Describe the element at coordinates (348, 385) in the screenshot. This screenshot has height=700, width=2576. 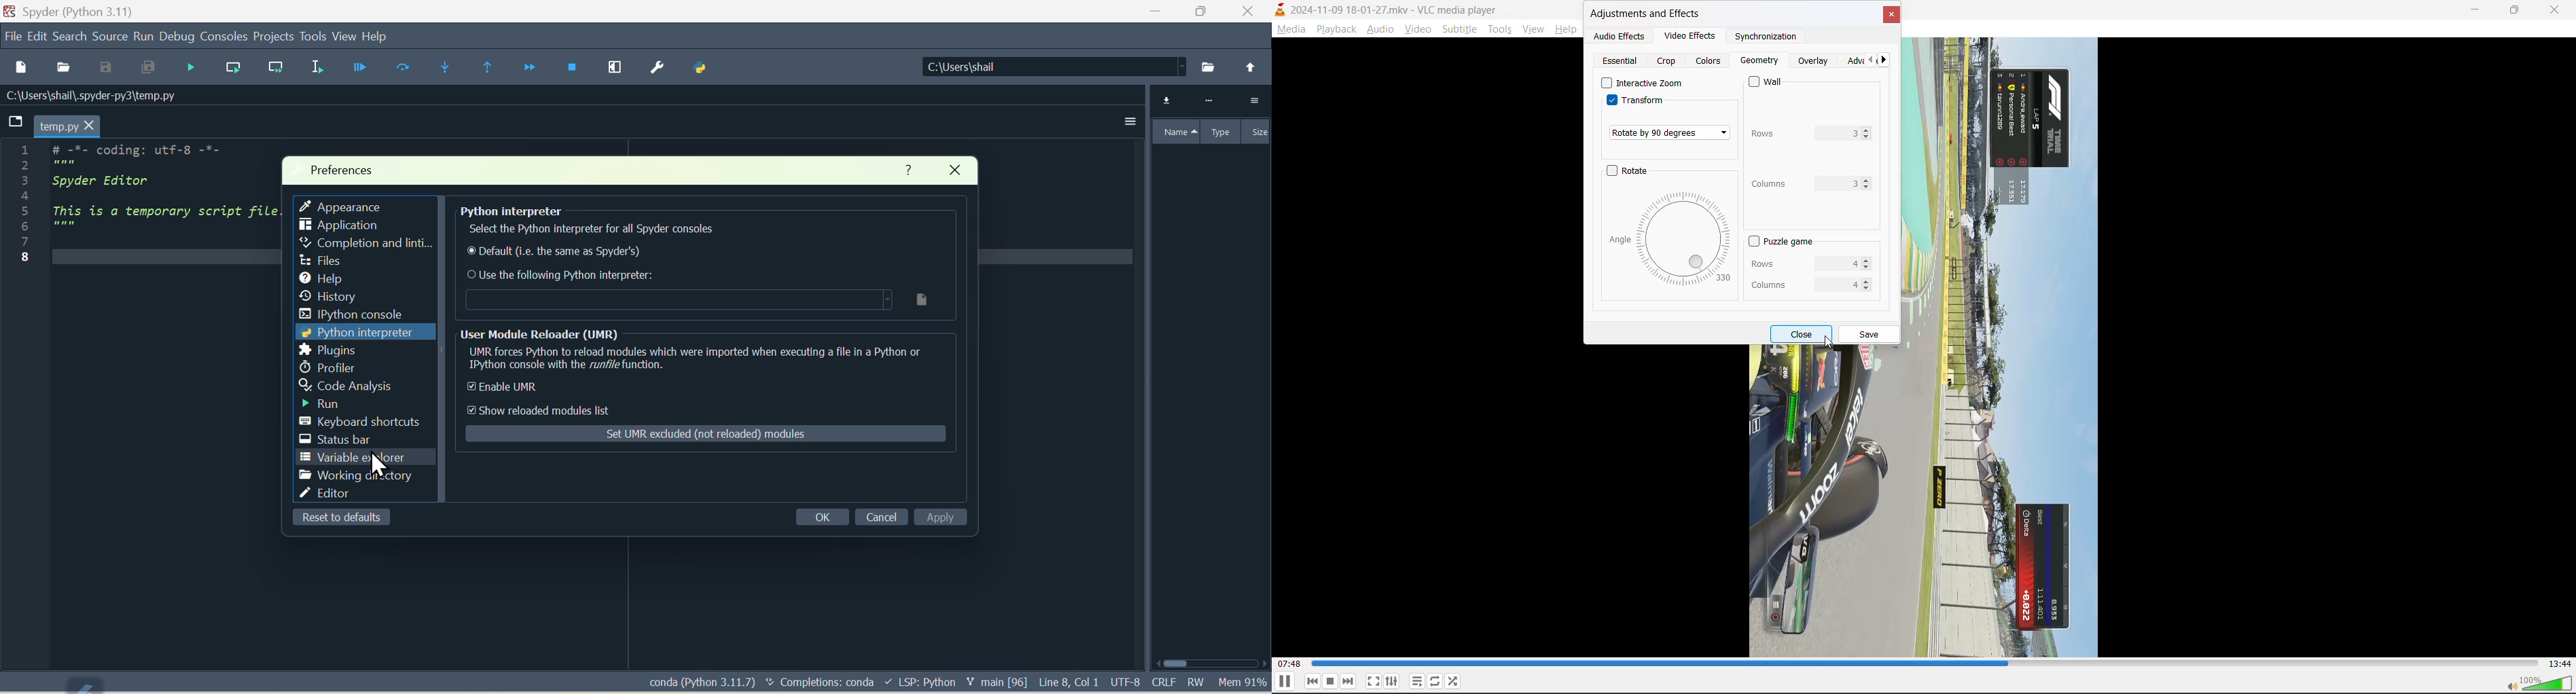
I see `Code analysis` at that location.